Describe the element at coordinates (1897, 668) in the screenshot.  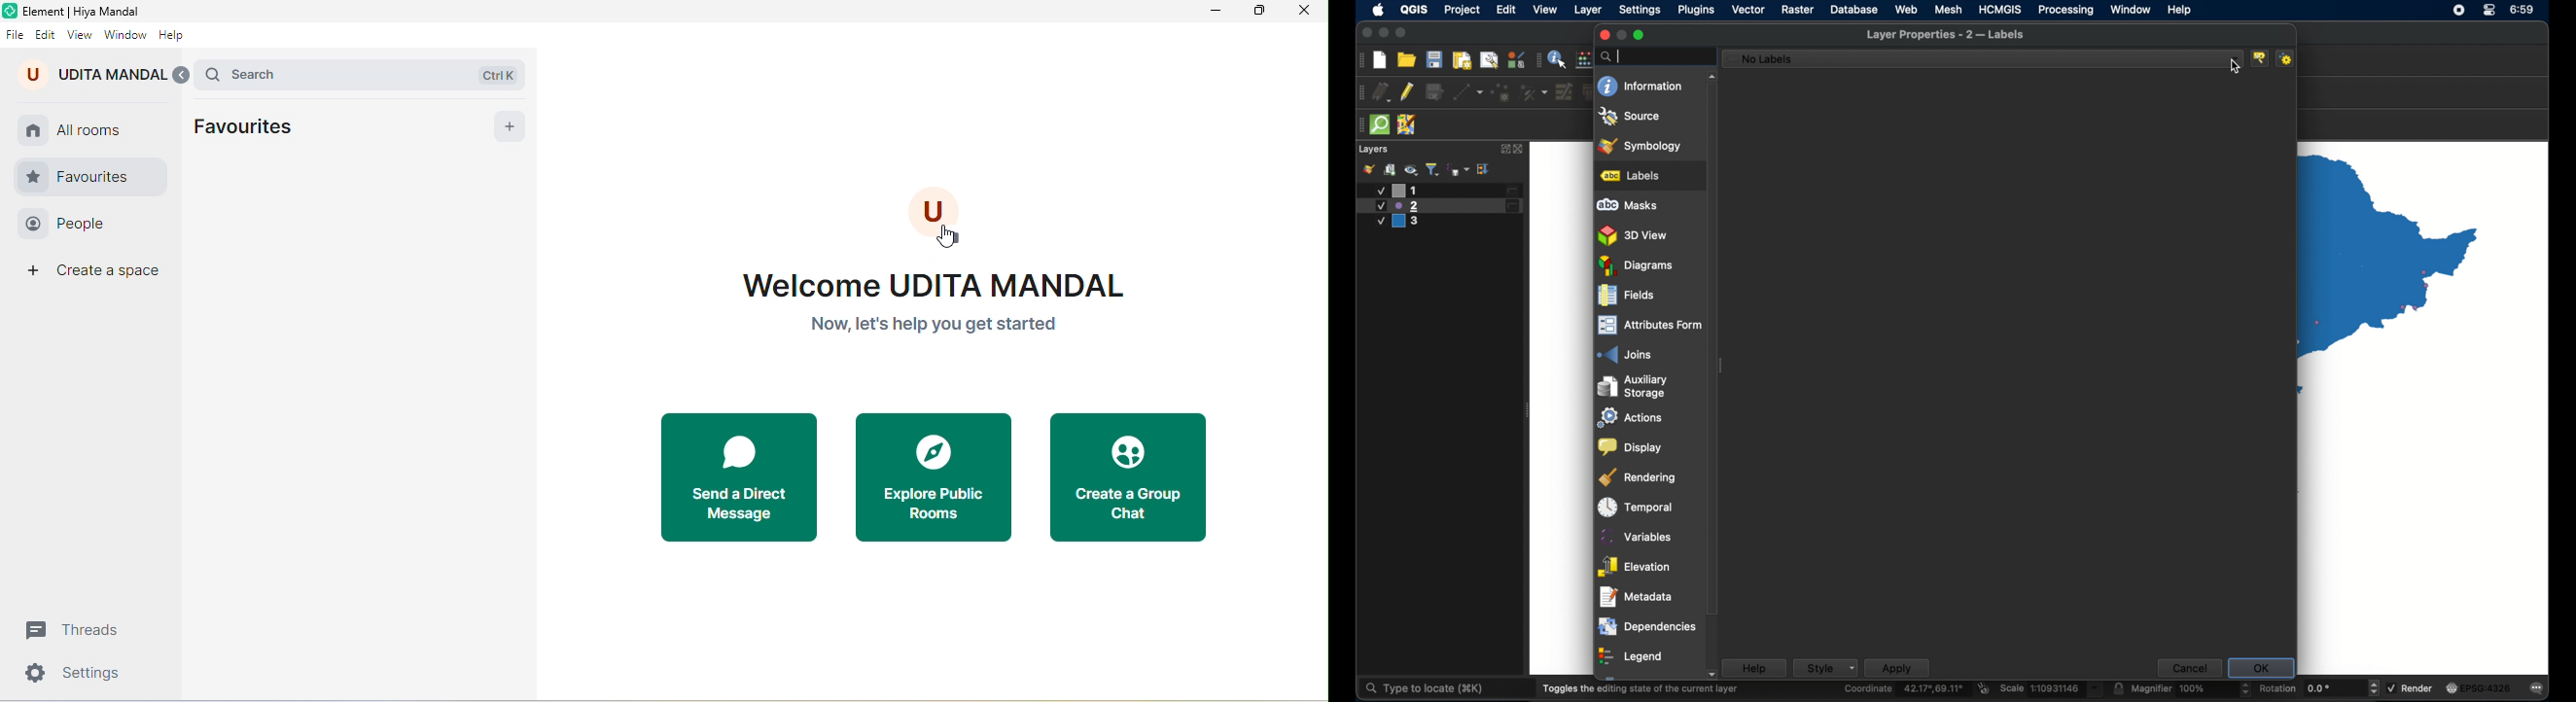
I see `apply` at that location.